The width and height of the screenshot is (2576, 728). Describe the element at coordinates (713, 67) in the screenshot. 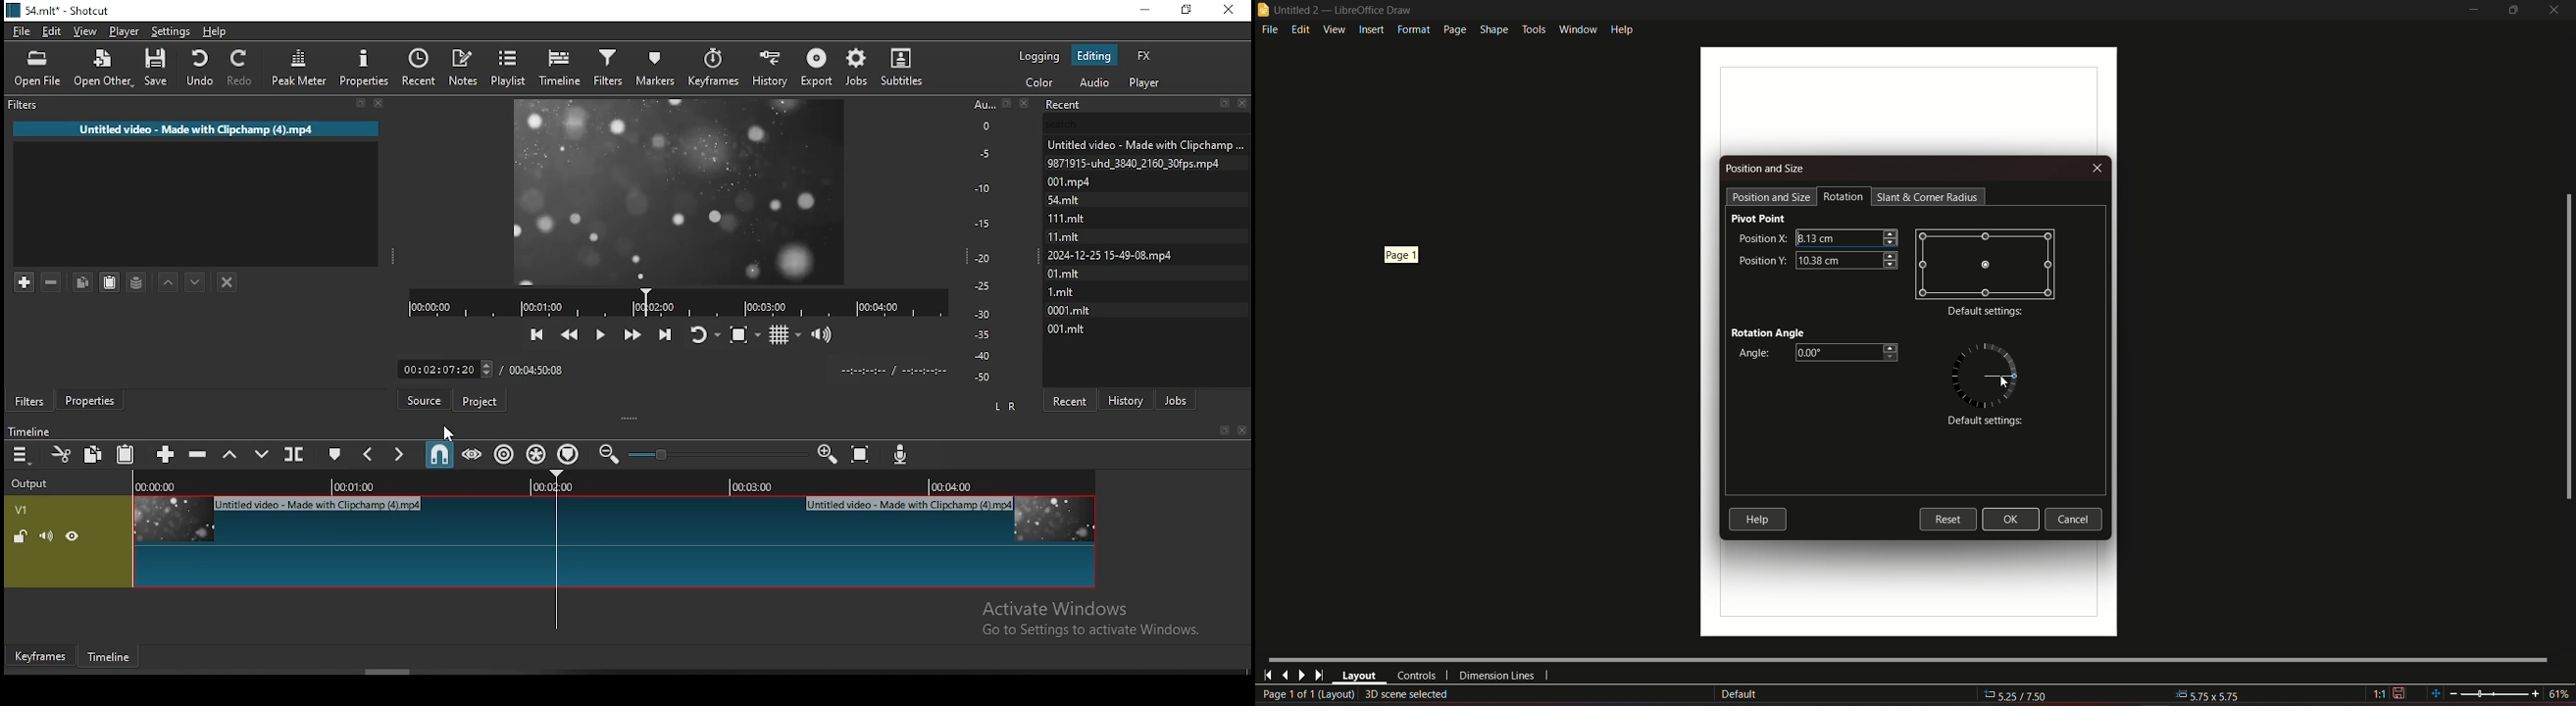

I see `keyframes` at that location.